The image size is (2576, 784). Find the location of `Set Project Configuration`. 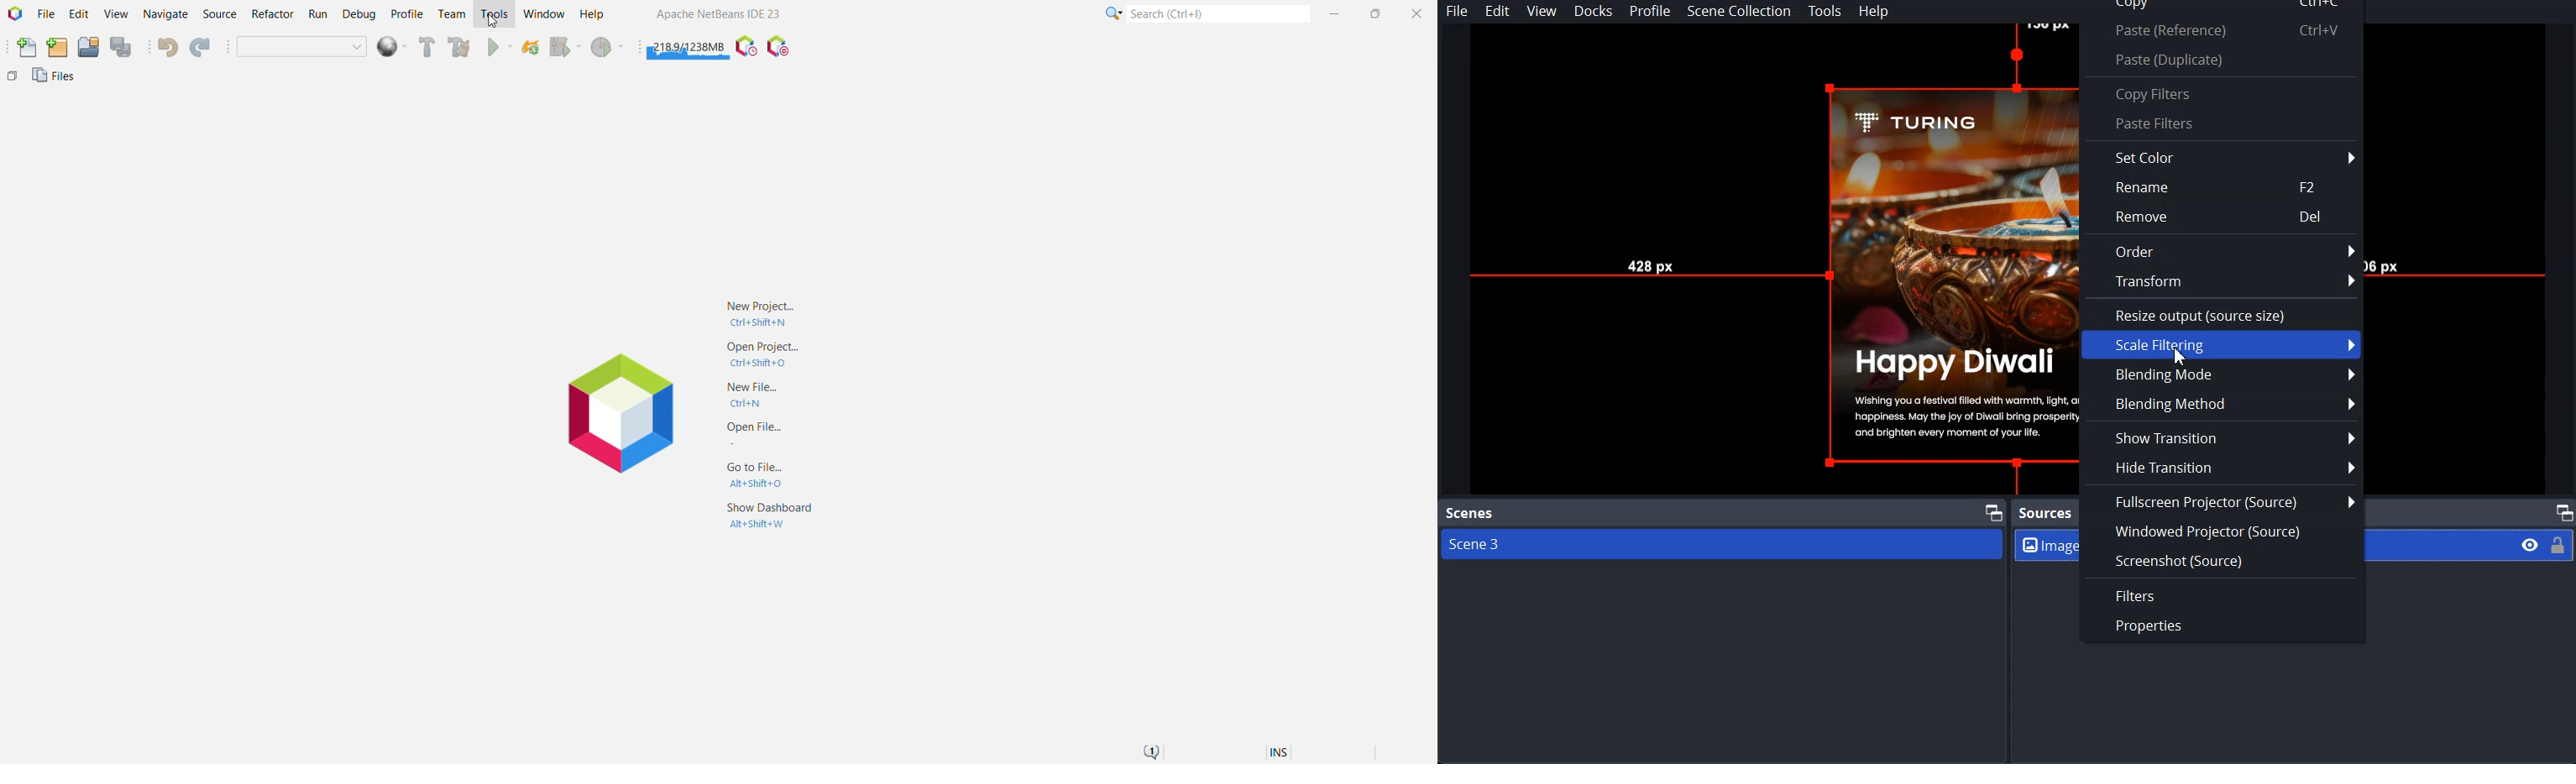

Set Project Configuration is located at coordinates (303, 48).